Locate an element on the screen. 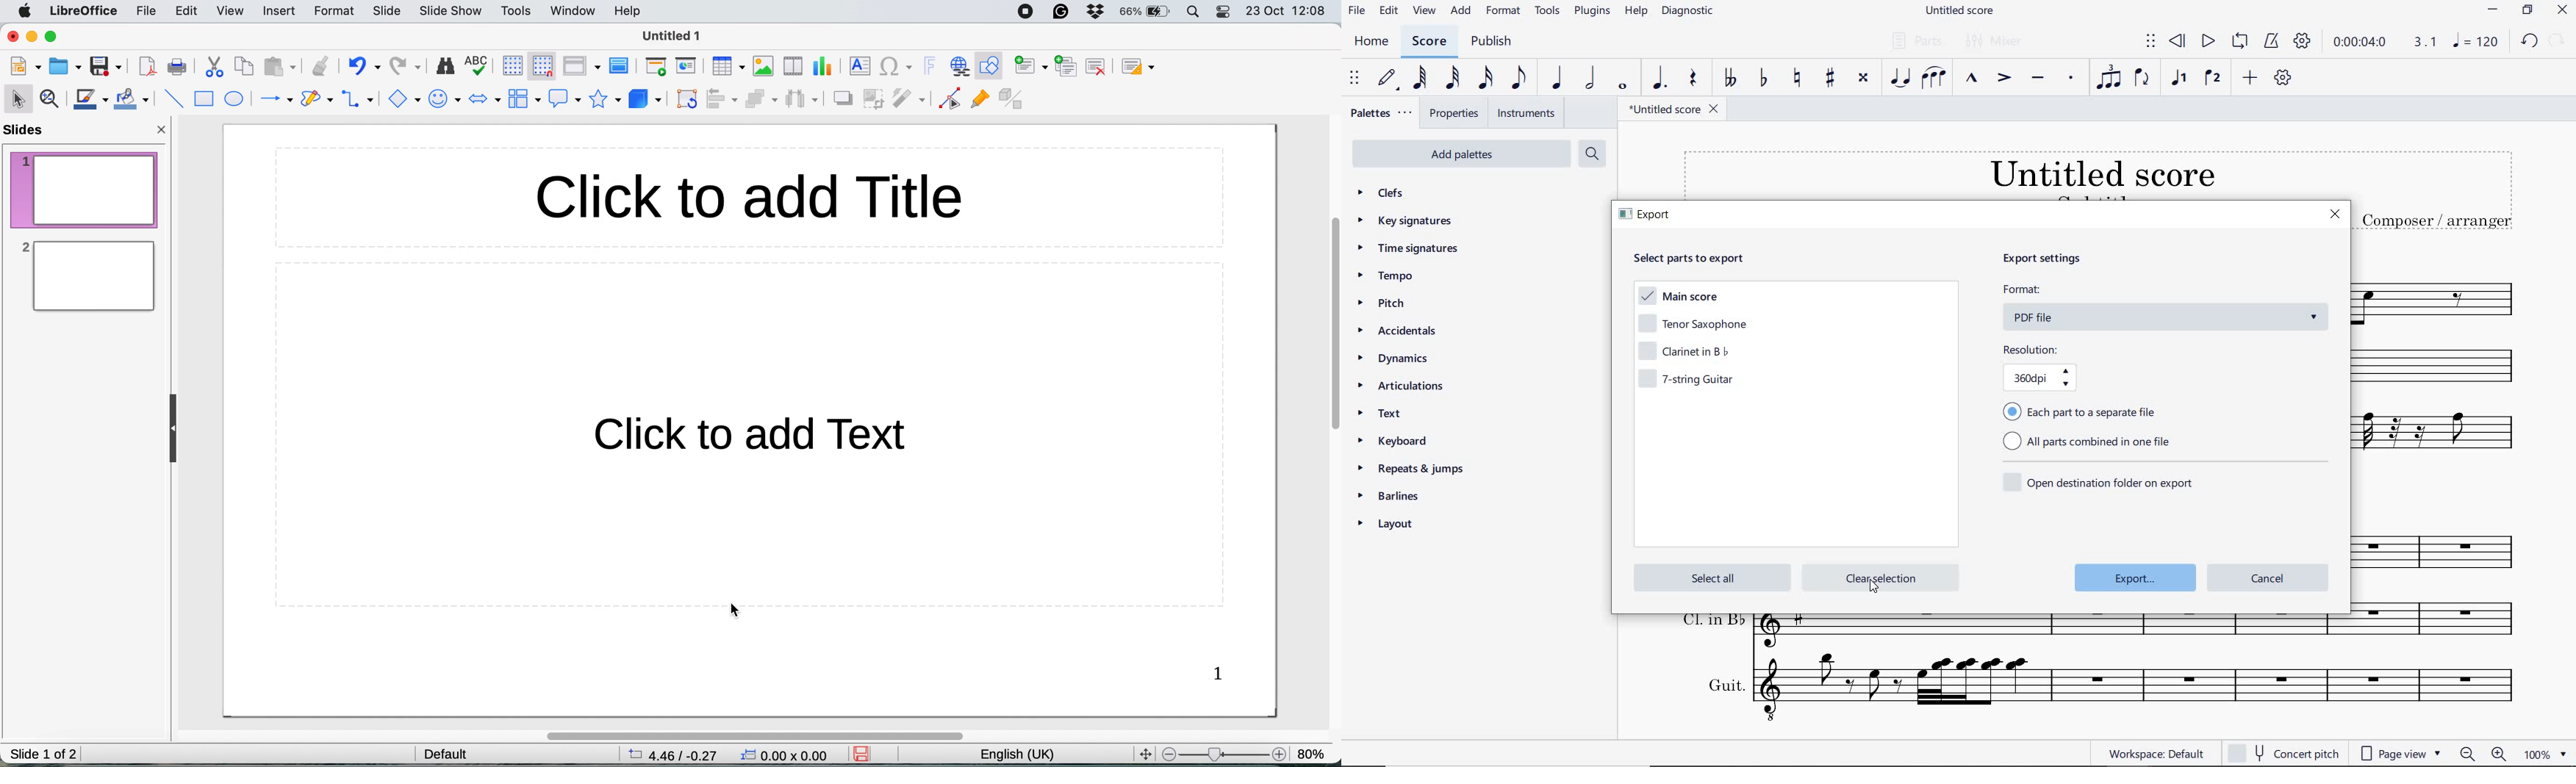 This screenshot has width=2576, height=784. concert pitch is located at coordinates (2285, 754).